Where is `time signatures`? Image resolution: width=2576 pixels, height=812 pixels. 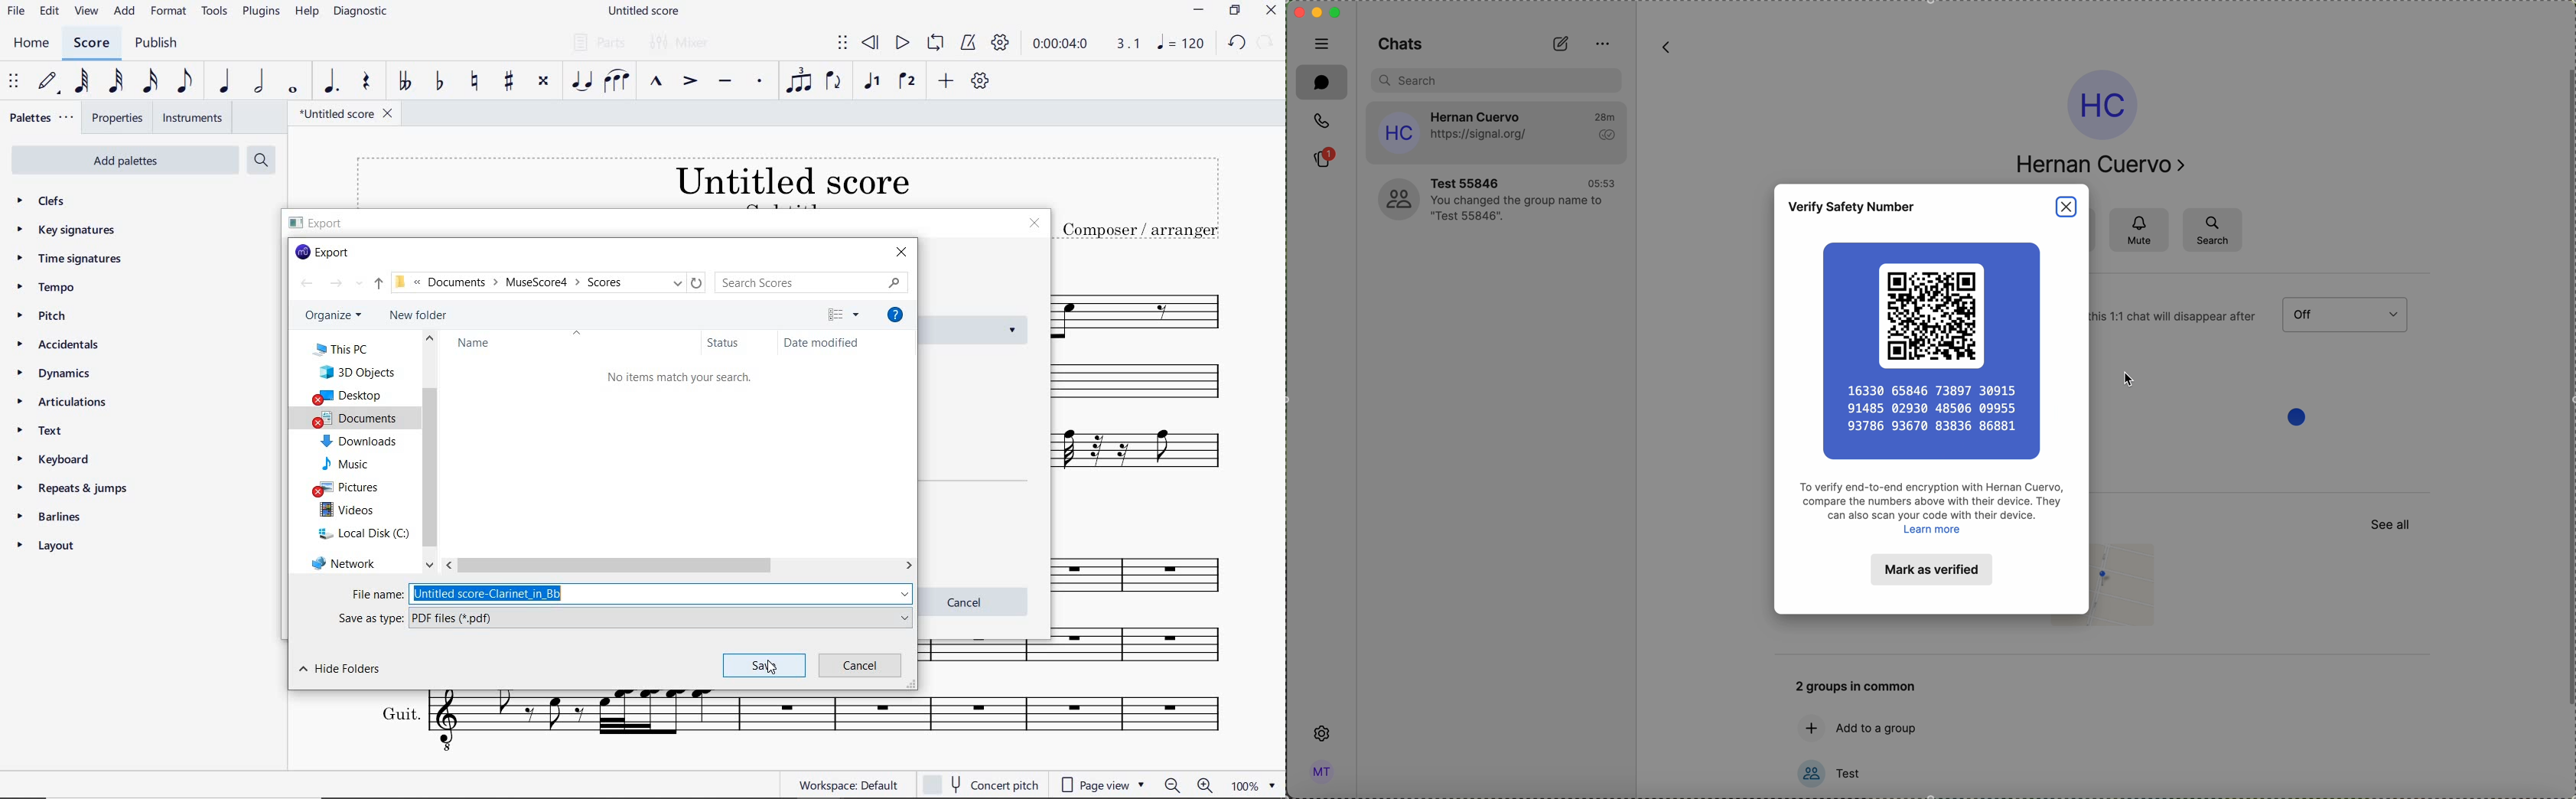
time signatures is located at coordinates (71, 260).